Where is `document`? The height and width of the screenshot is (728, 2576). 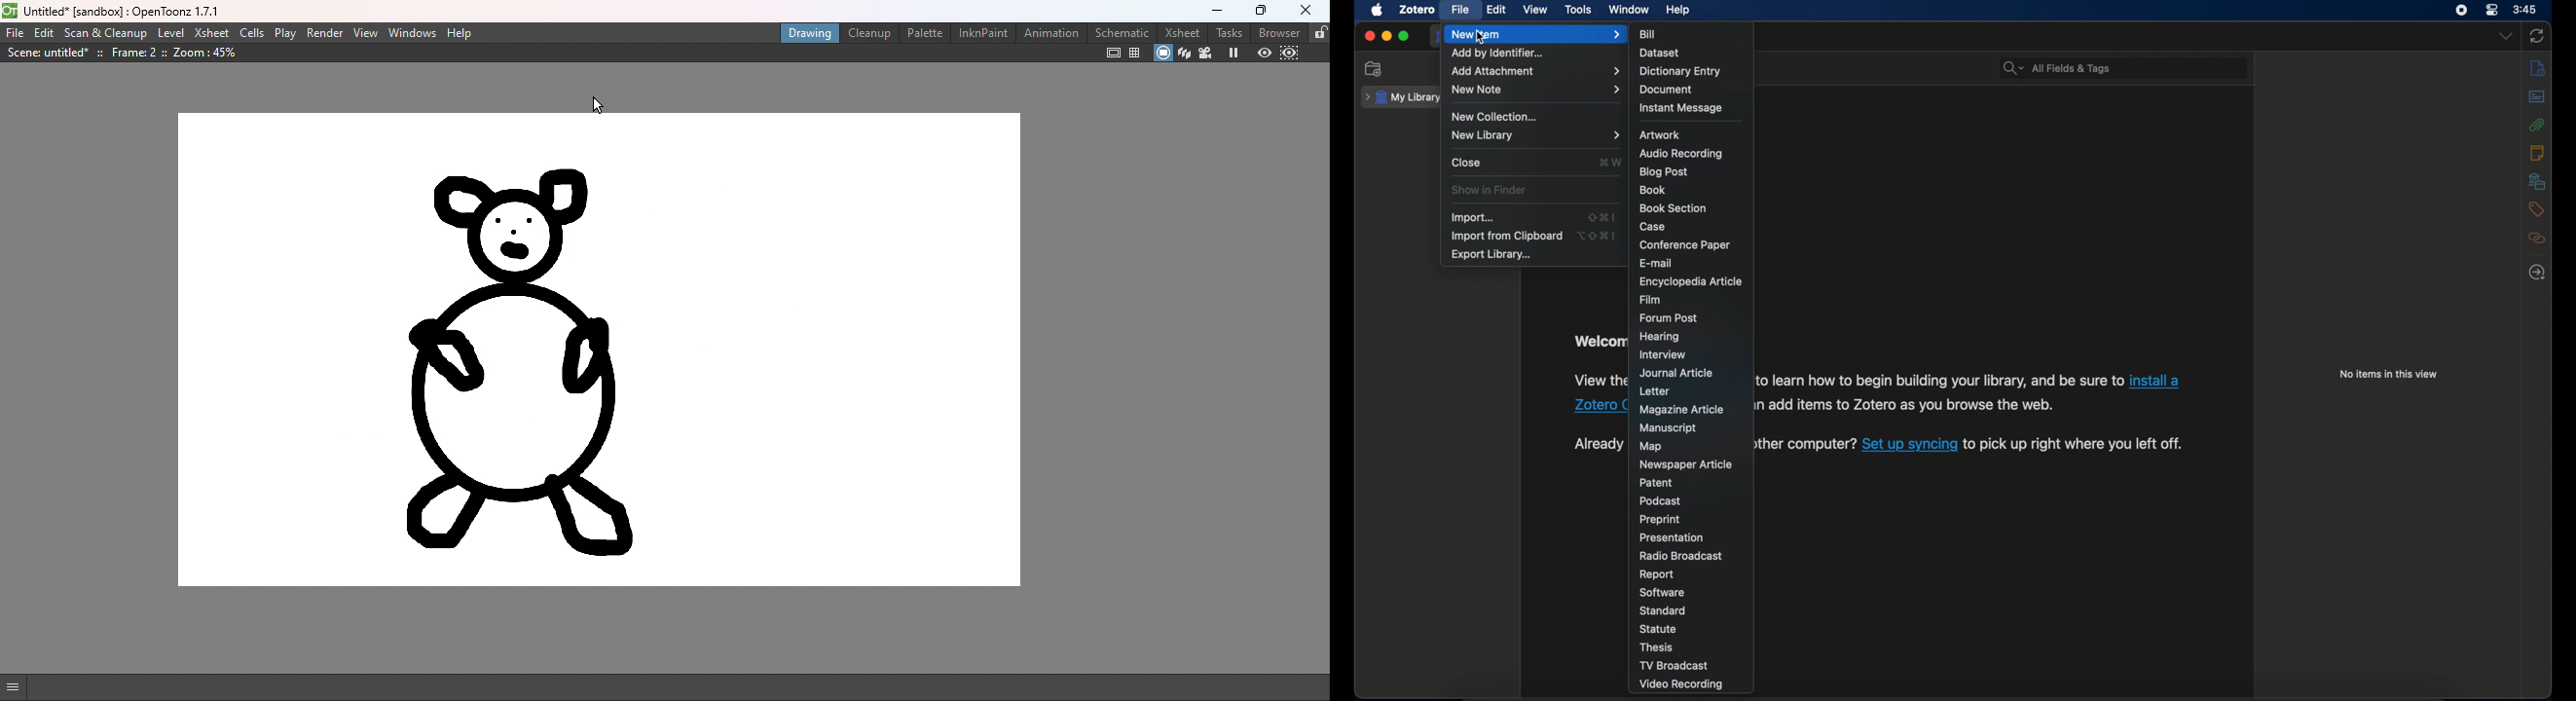 document is located at coordinates (1668, 90).